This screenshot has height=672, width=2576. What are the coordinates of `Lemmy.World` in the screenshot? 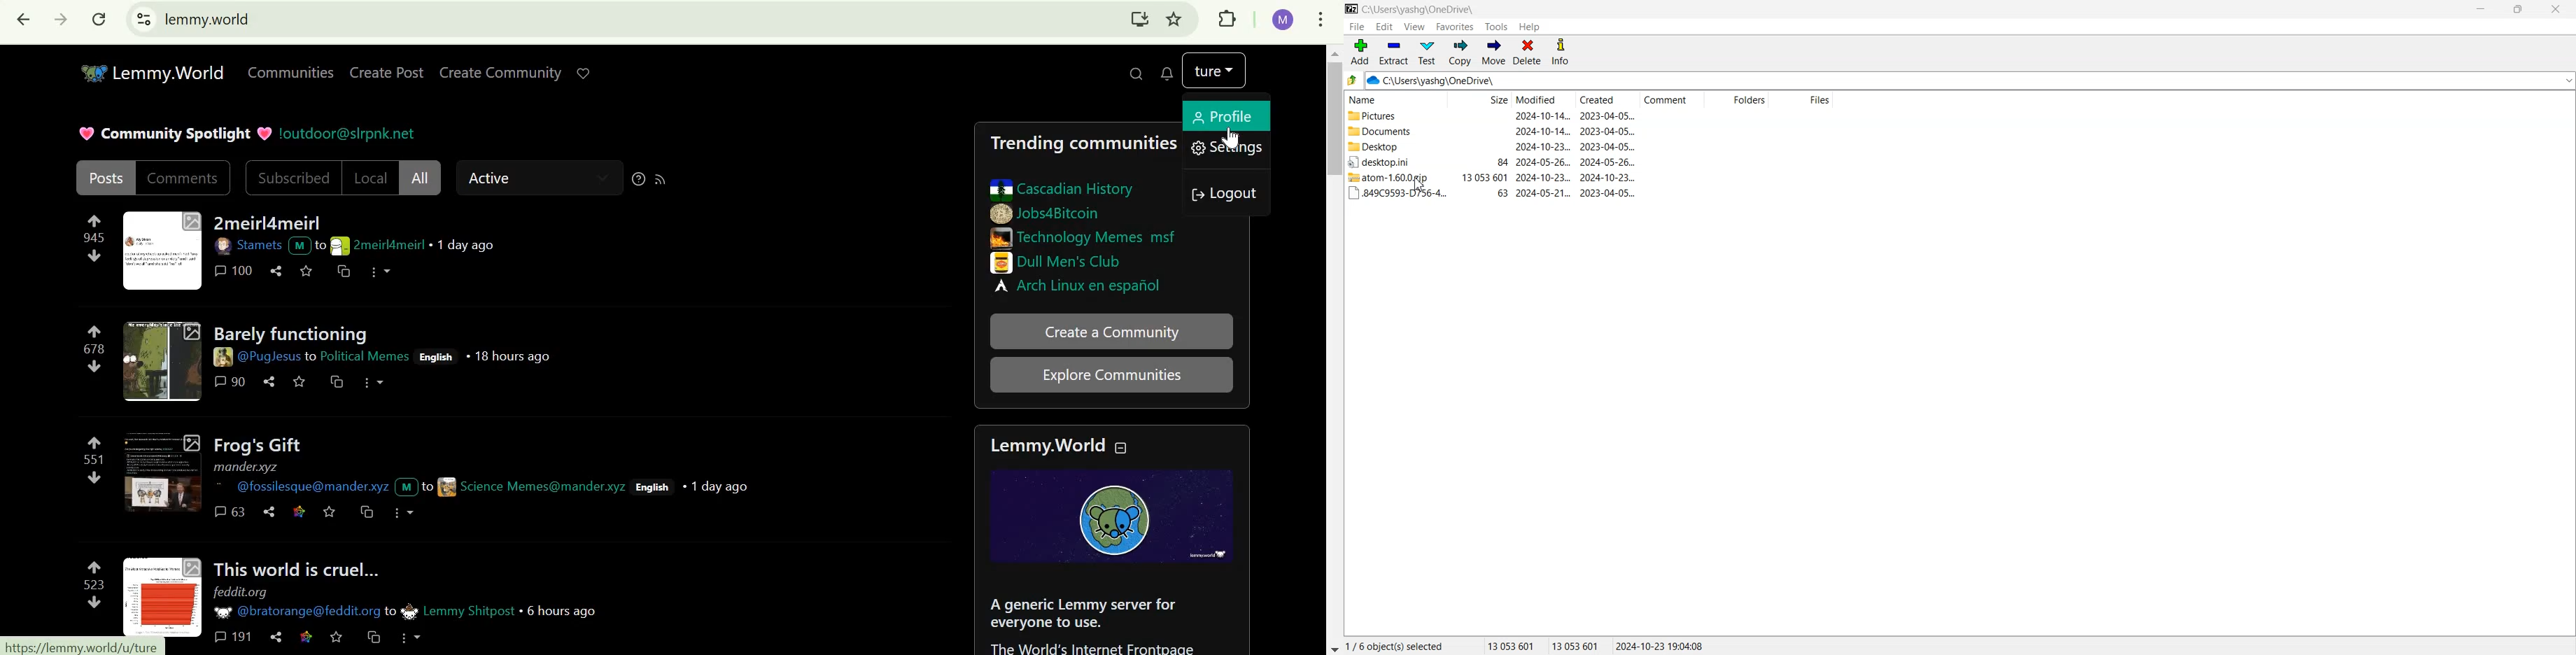 It's located at (1043, 446).